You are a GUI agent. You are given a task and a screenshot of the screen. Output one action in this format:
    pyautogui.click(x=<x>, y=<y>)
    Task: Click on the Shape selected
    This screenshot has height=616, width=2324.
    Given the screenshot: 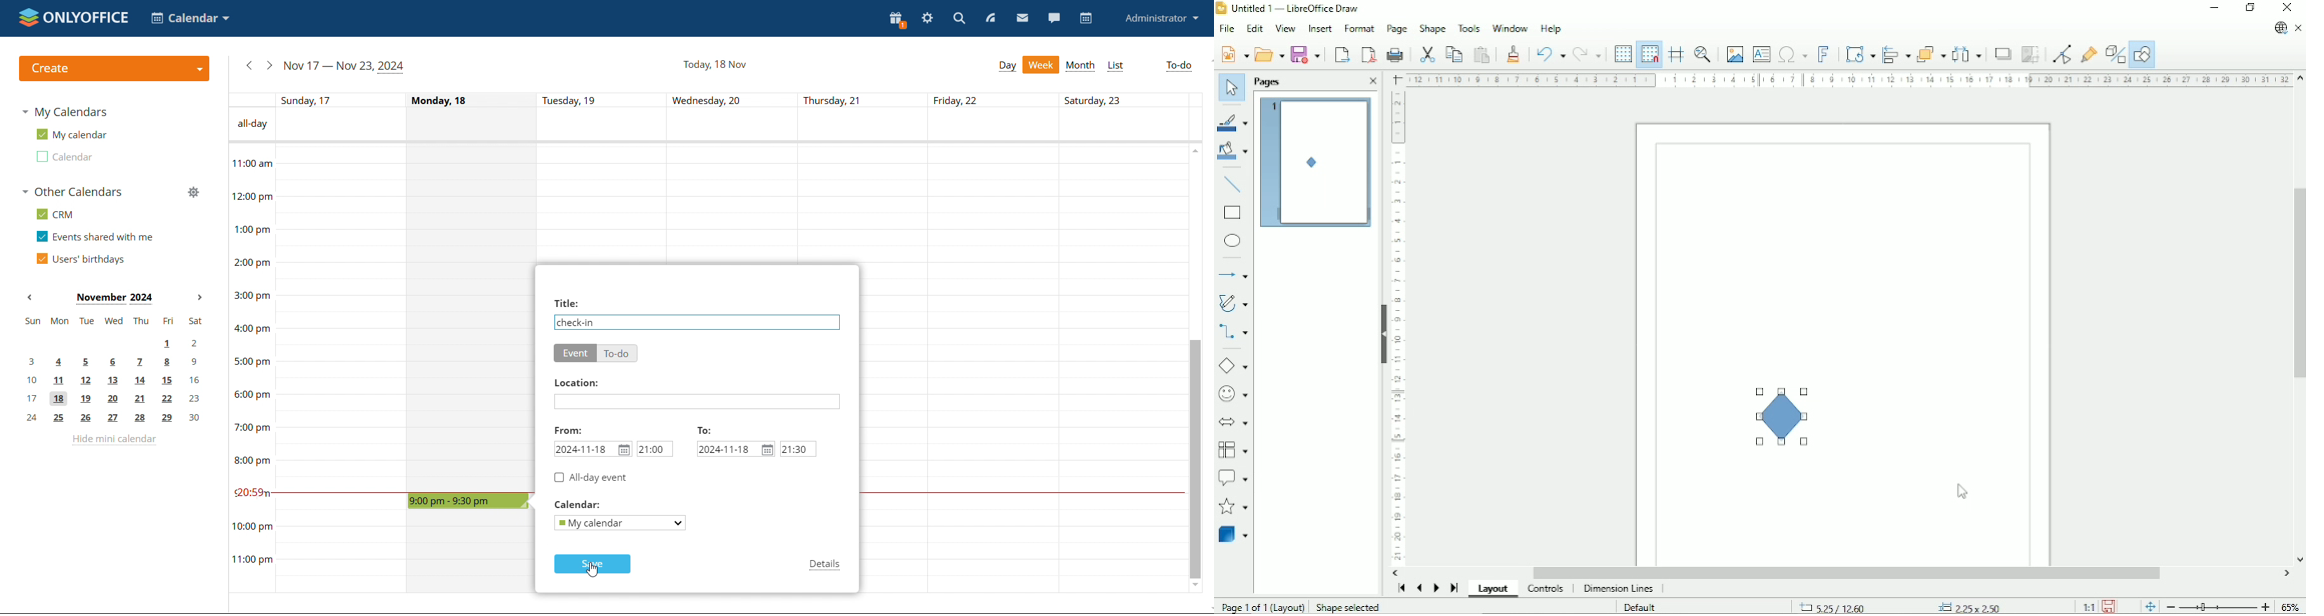 What is the action you would take?
    pyautogui.click(x=1350, y=607)
    